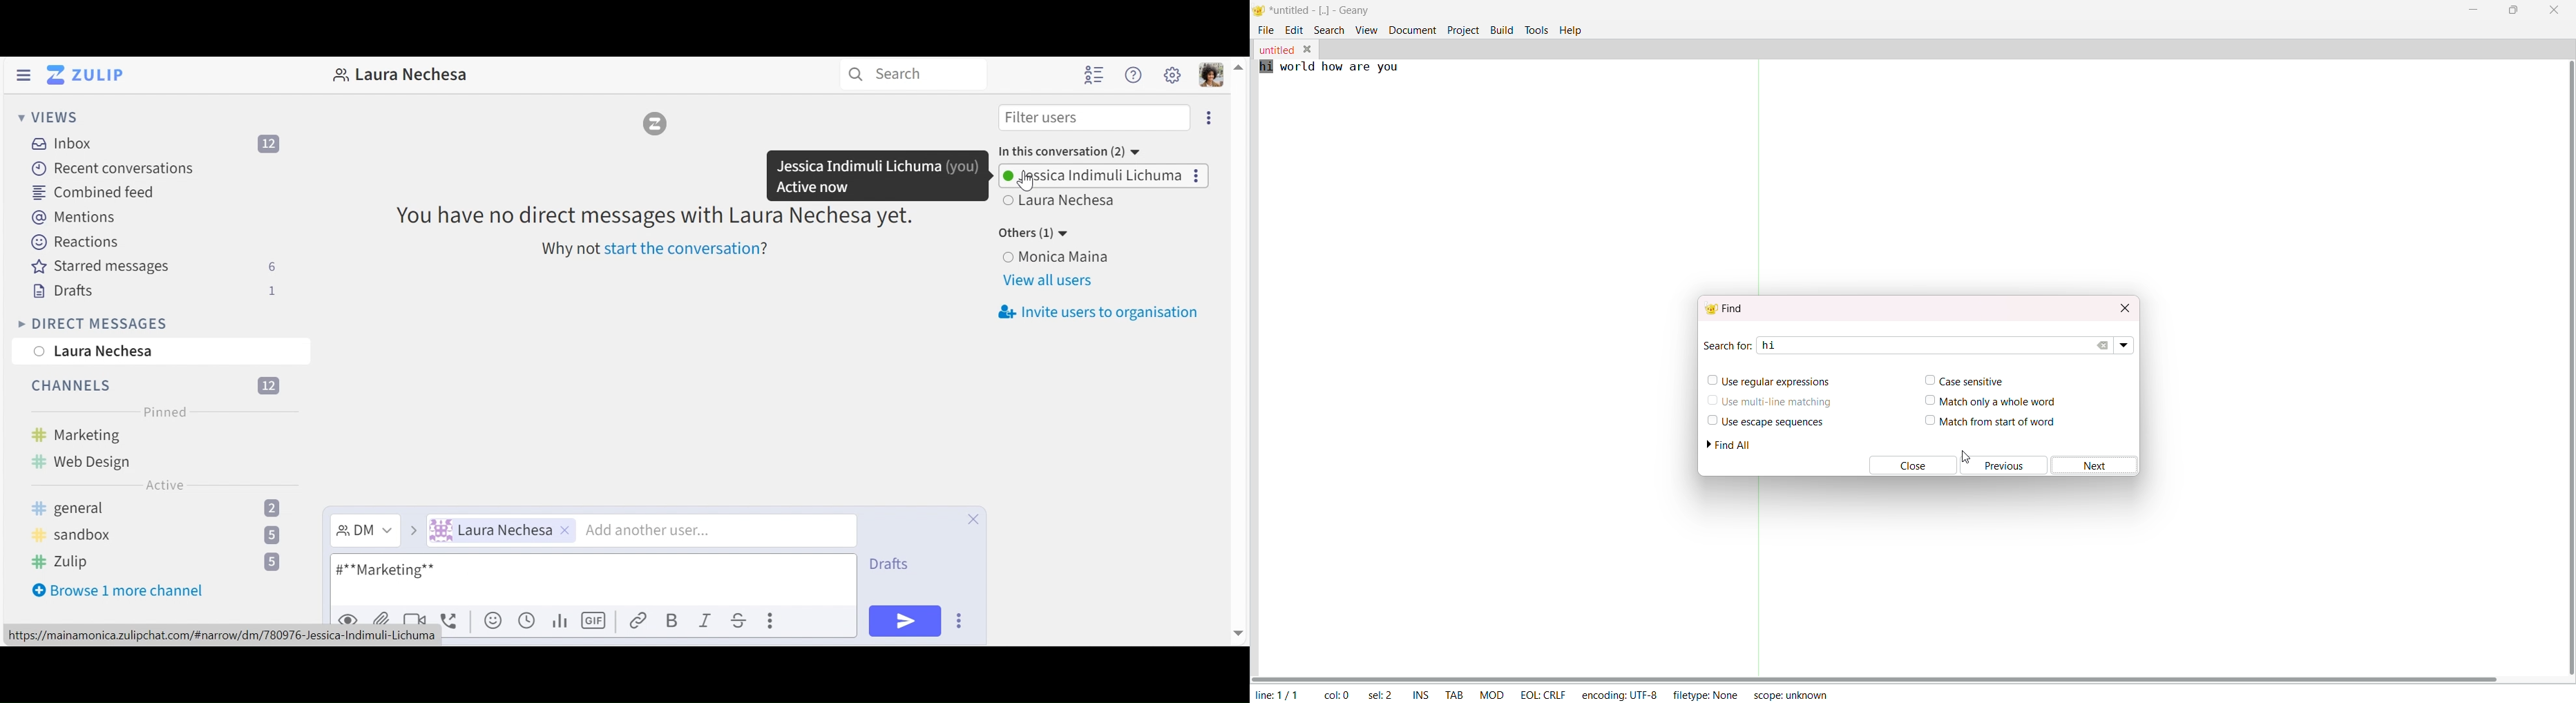 The width and height of the screenshot is (2576, 728). Describe the element at coordinates (1173, 74) in the screenshot. I see `Main menu` at that location.